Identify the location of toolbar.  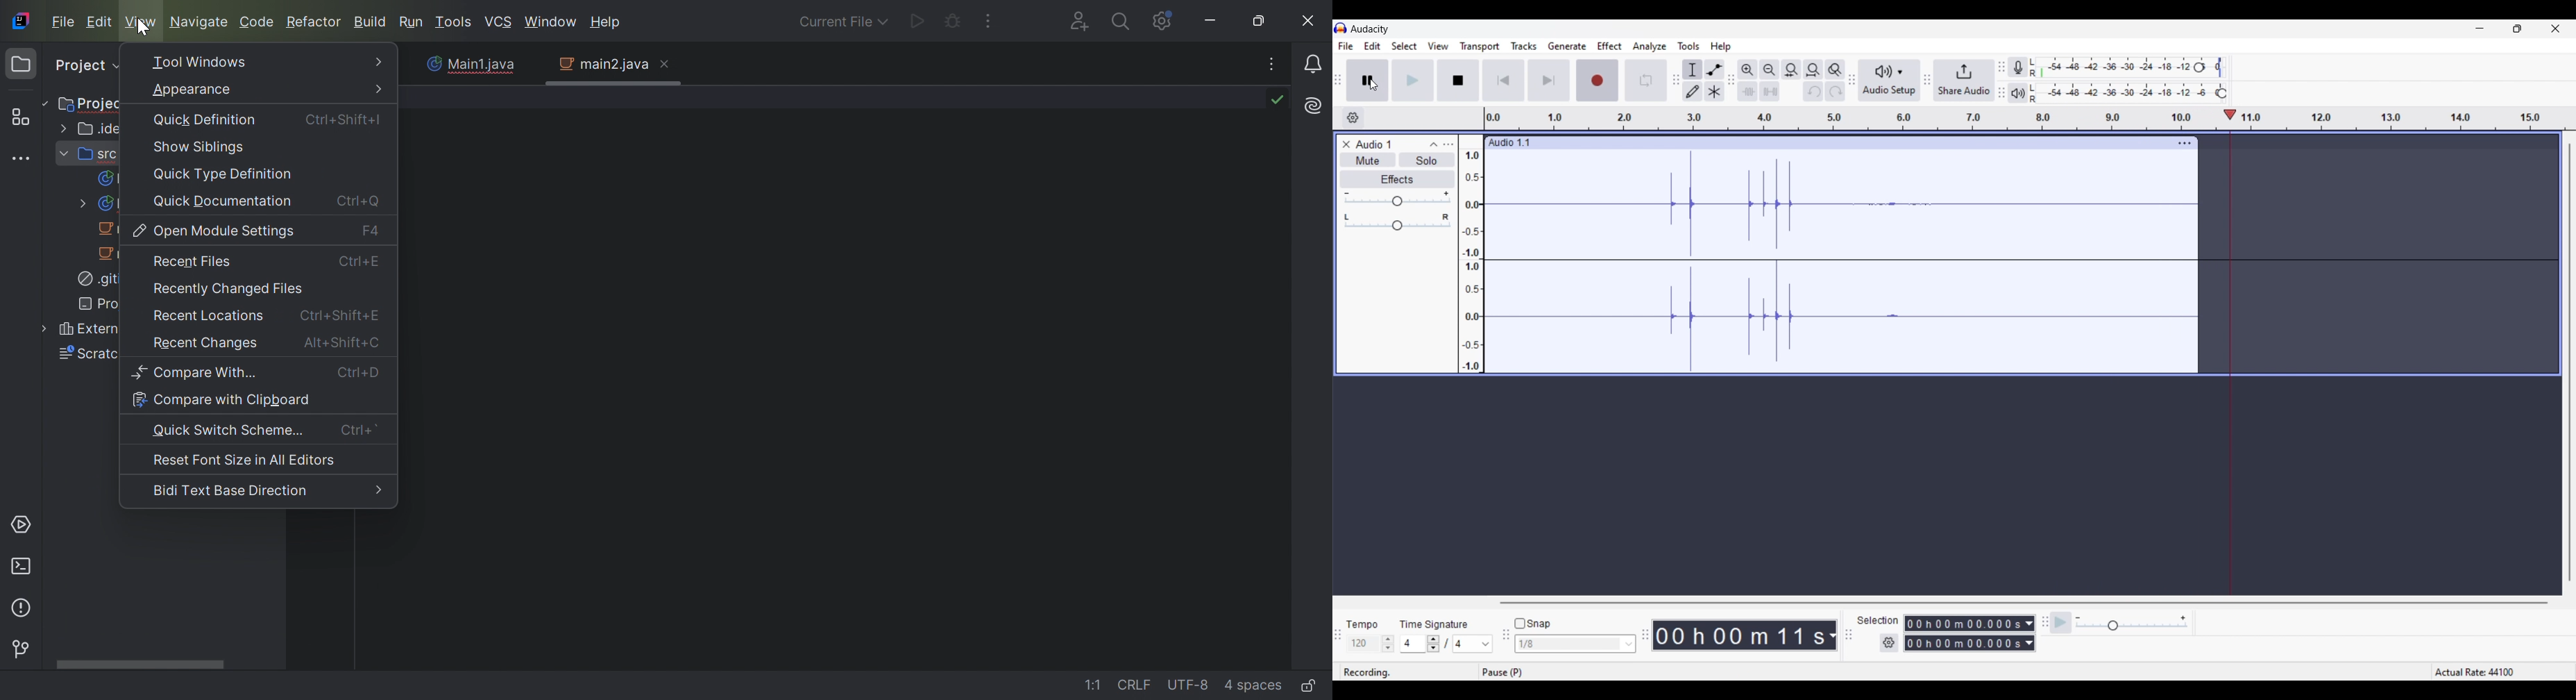
(1851, 636).